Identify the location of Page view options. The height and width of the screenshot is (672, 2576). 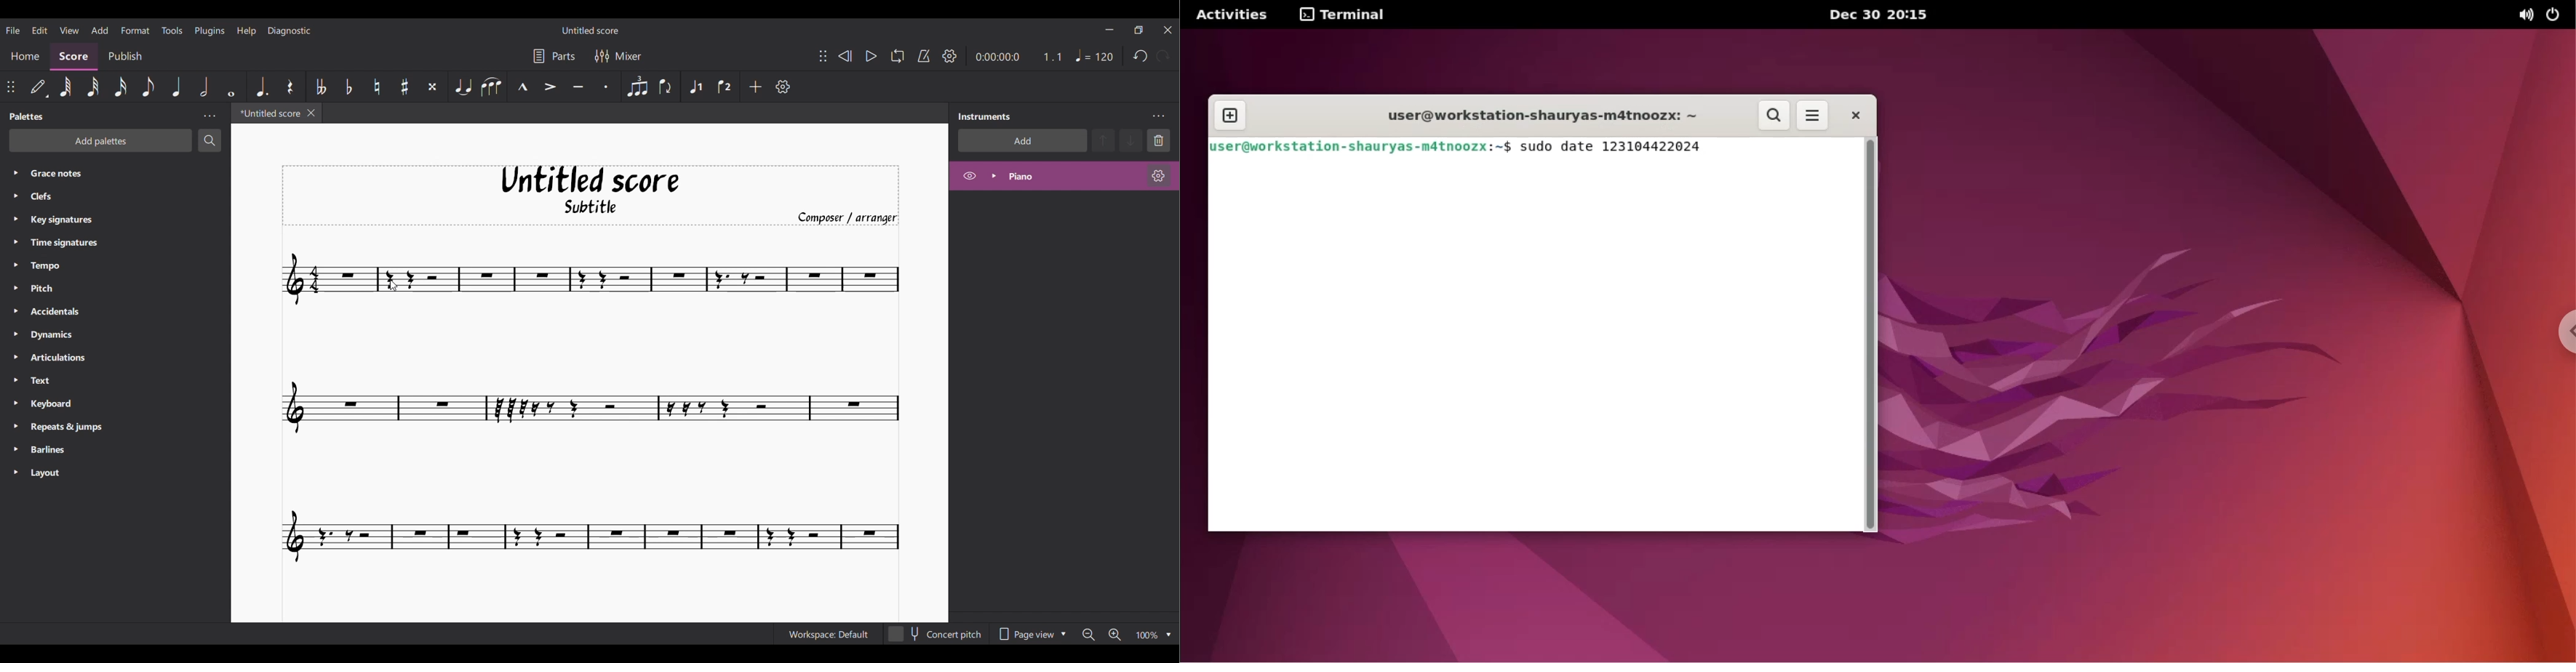
(1031, 634).